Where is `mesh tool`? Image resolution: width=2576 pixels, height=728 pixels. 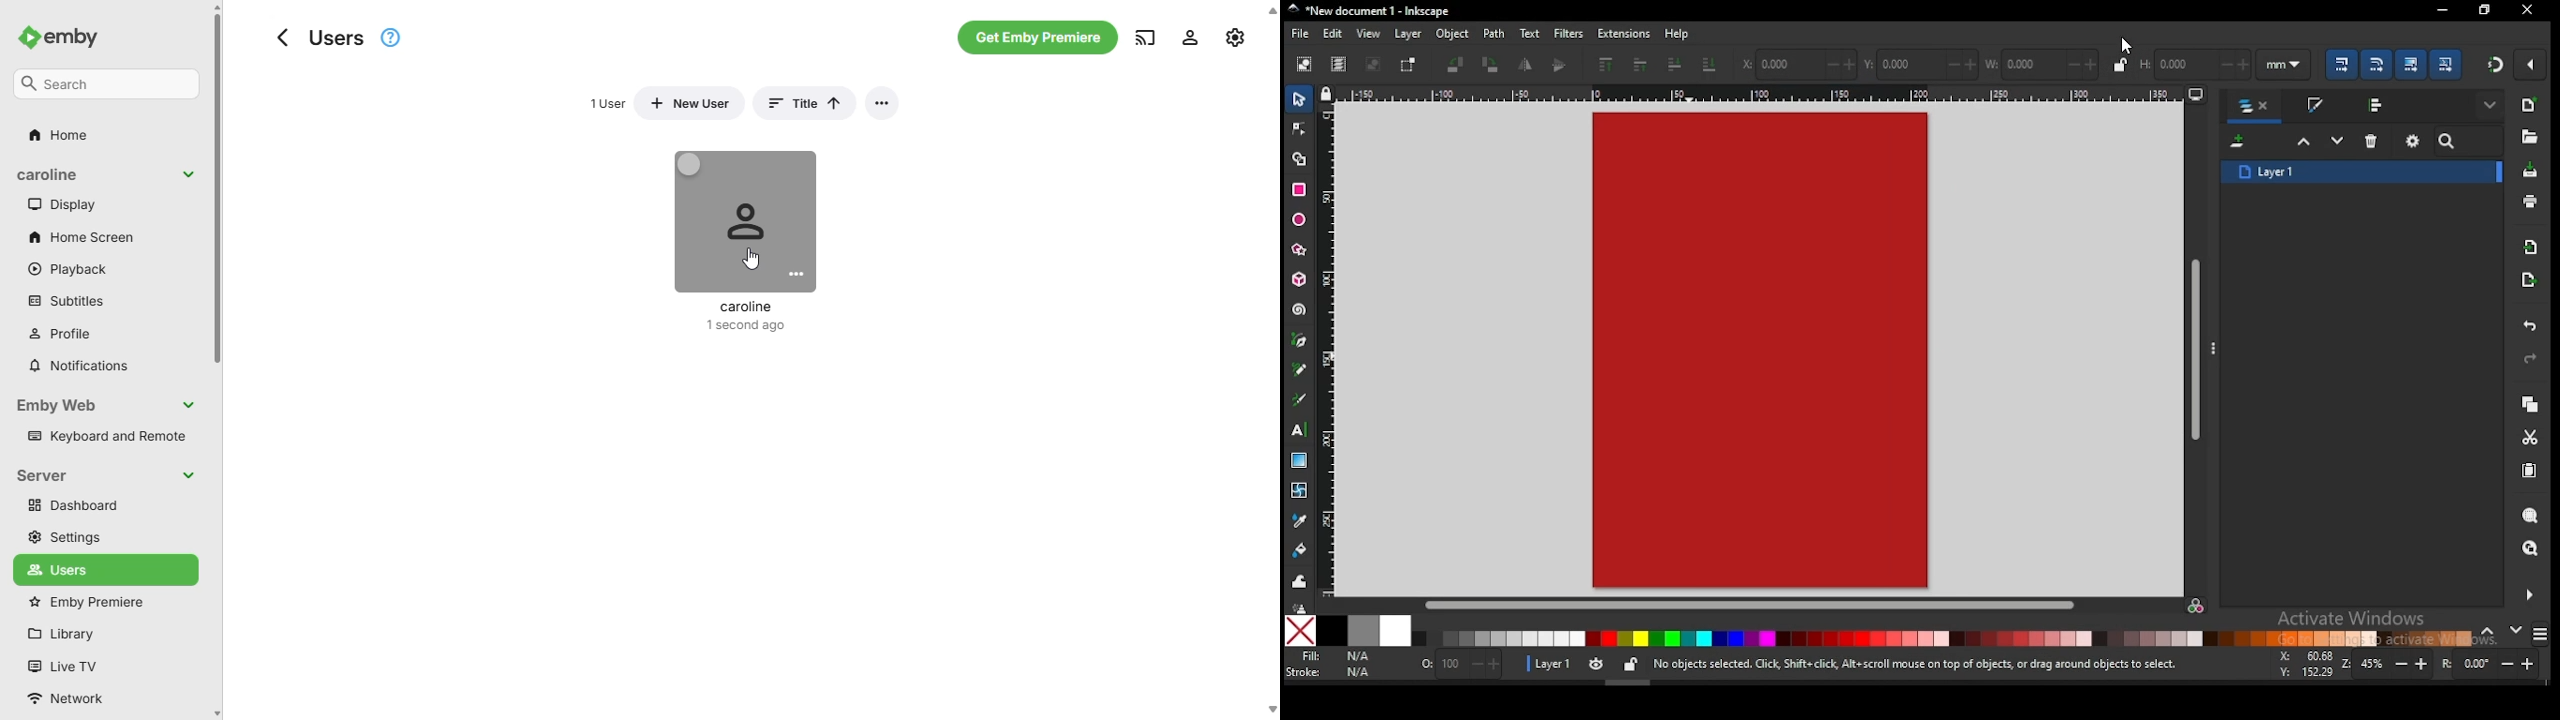
mesh tool is located at coordinates (1301, 491).